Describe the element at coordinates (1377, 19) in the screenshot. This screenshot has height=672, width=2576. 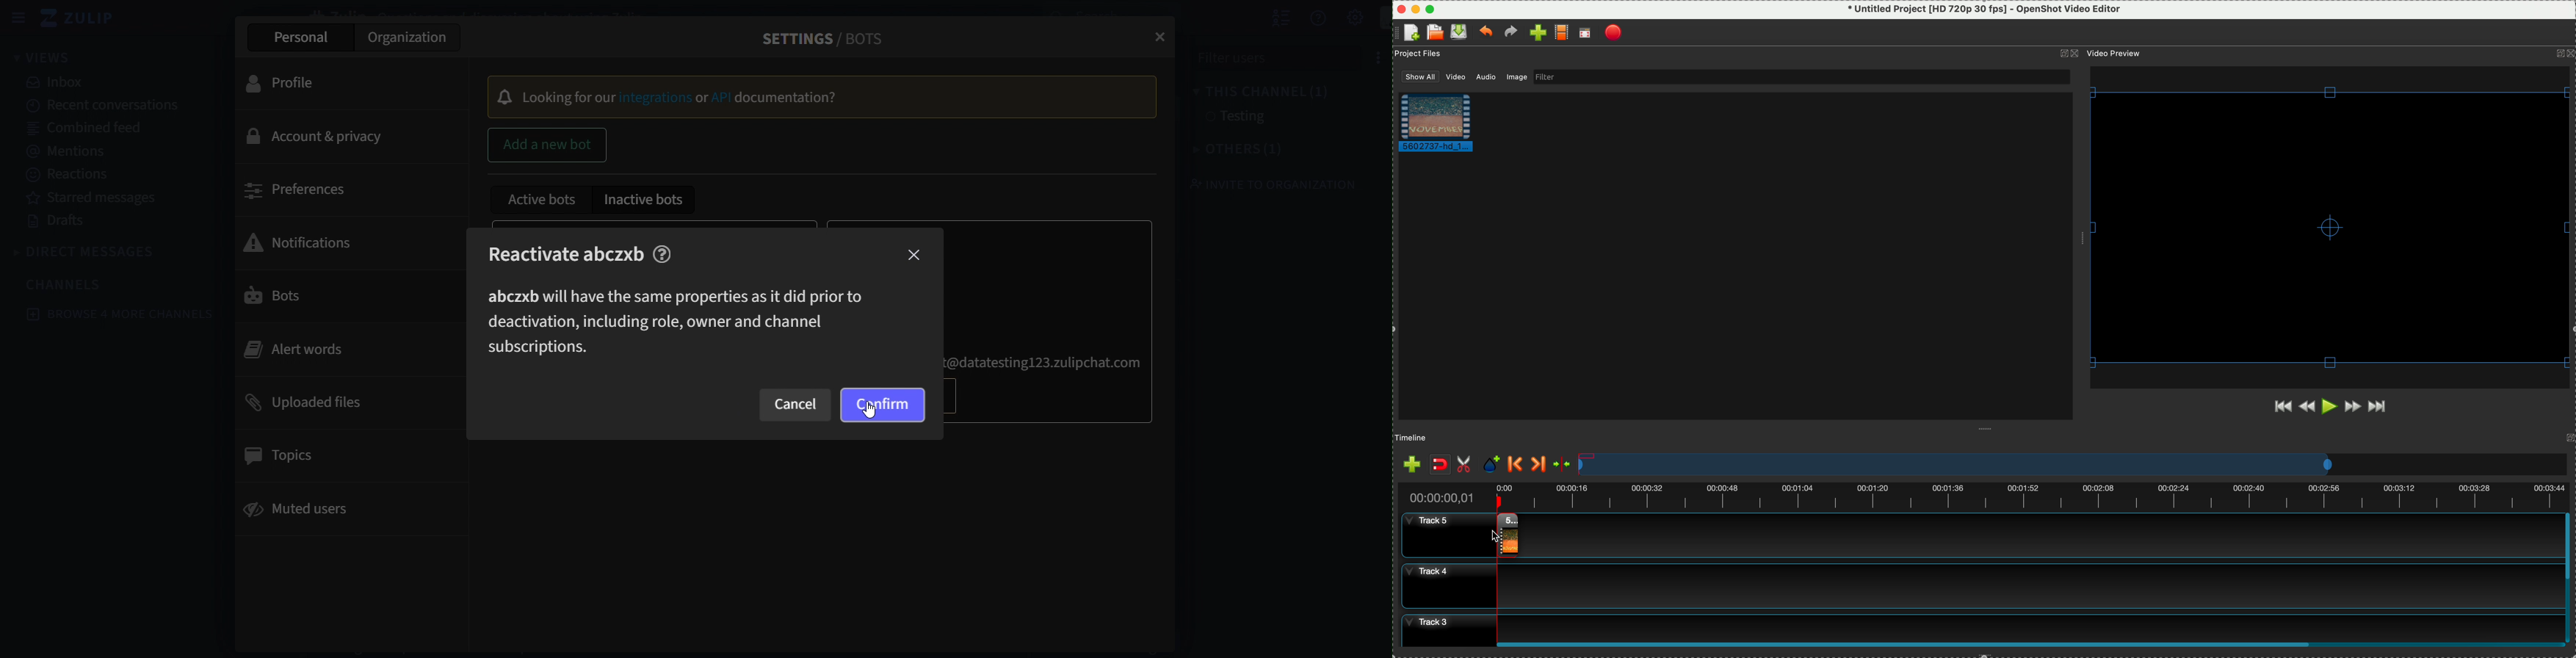
I see `personal menu` at that location.